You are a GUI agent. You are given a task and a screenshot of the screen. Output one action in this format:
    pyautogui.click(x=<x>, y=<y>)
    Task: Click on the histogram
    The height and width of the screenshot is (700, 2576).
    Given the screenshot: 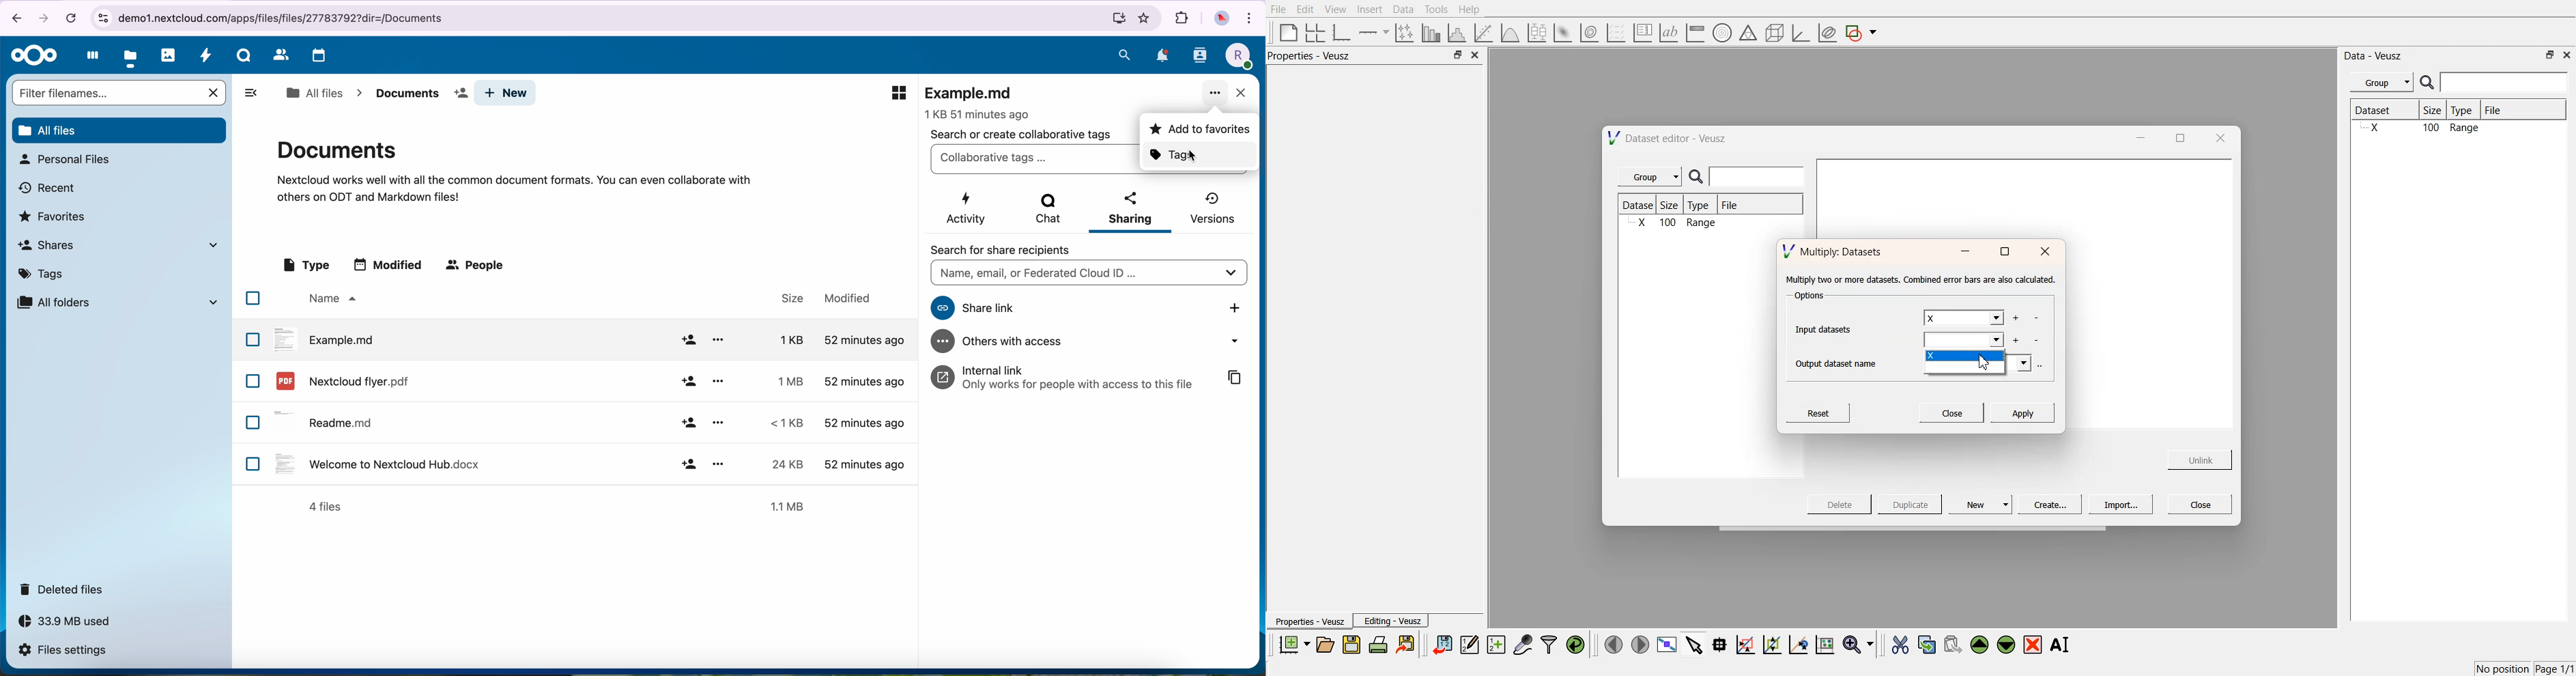 What is the action you would take?
    pyautogui.click(x=1459, y=32)
    